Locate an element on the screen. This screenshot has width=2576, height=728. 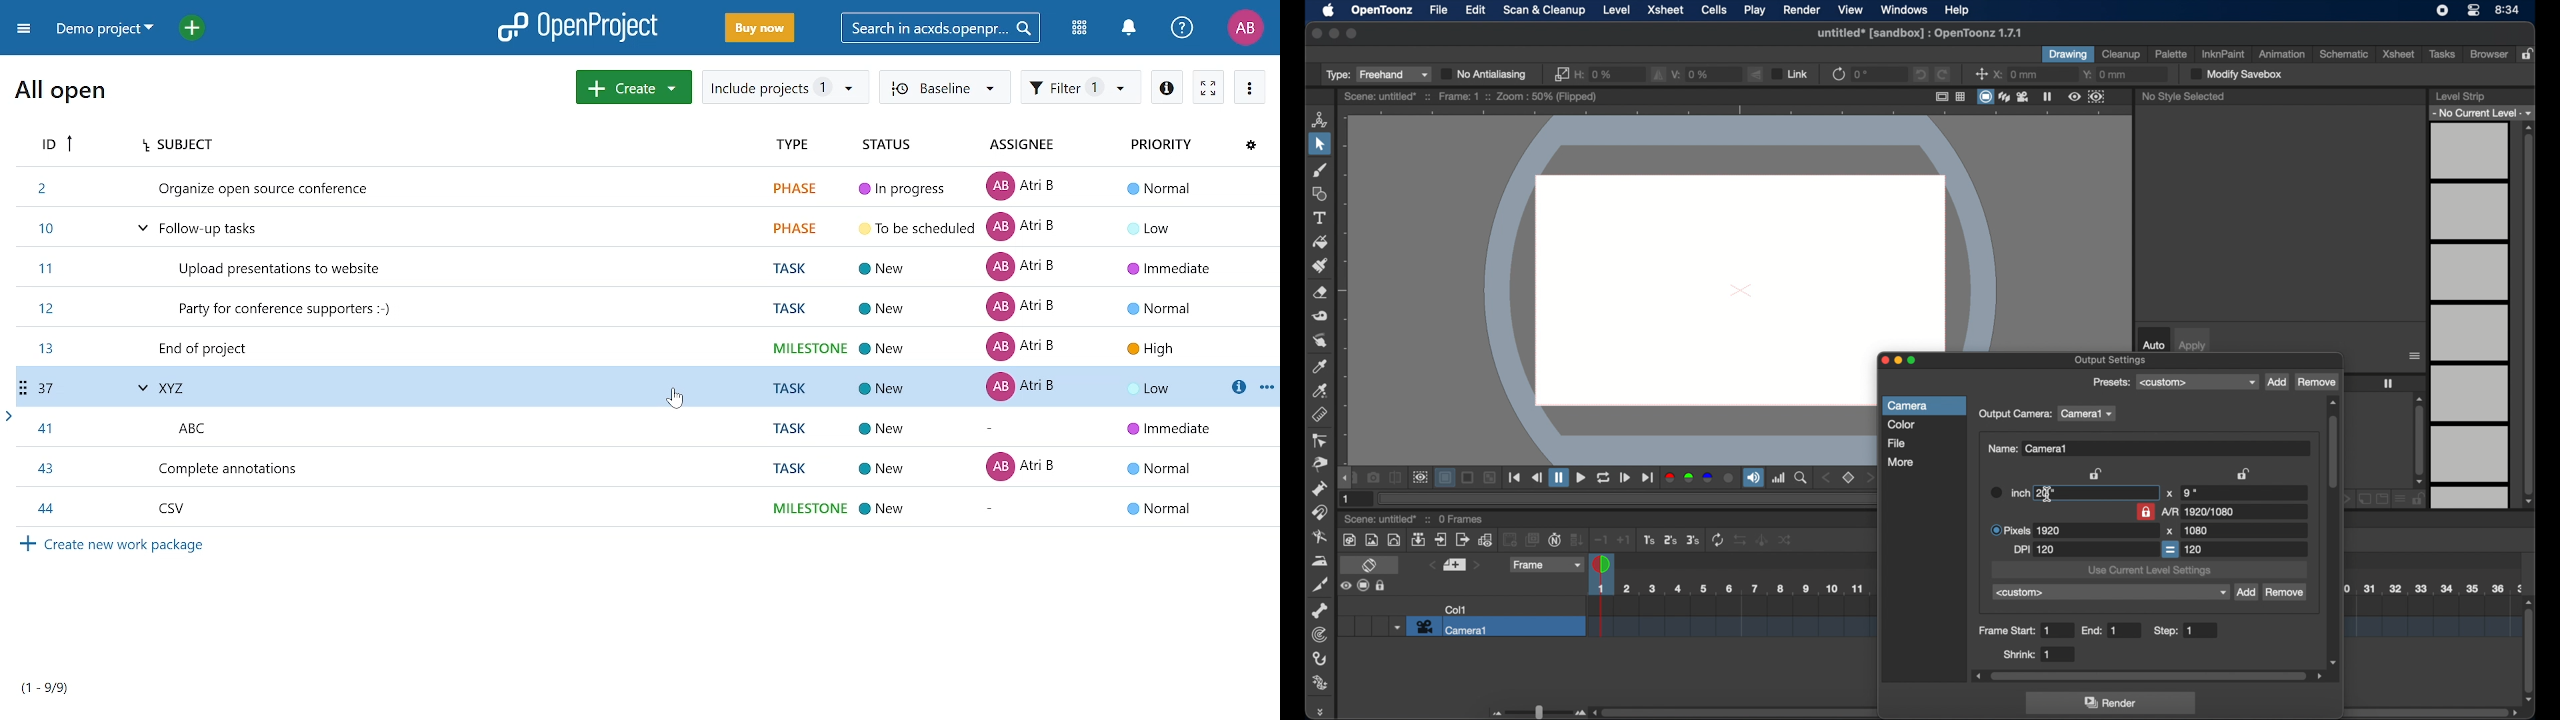
finger tool is located at coordinates (1320, 341).